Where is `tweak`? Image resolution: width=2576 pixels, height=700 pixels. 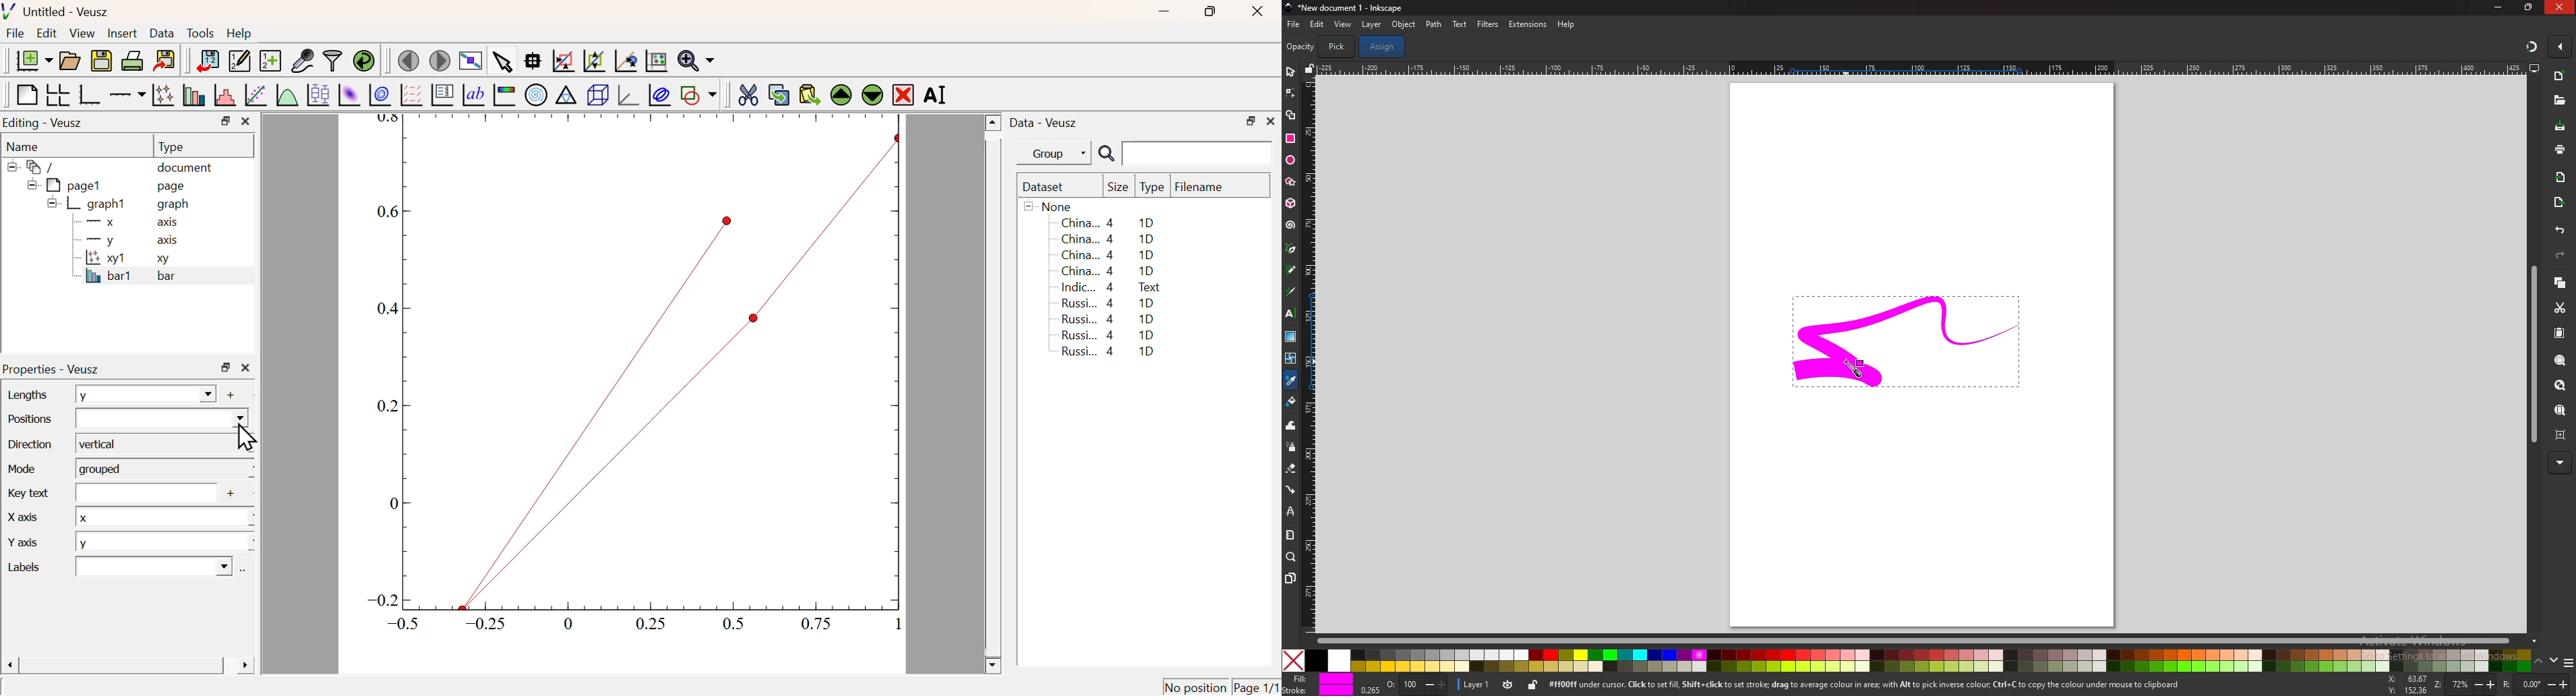
tweak is located at coordinates (1292, 426).